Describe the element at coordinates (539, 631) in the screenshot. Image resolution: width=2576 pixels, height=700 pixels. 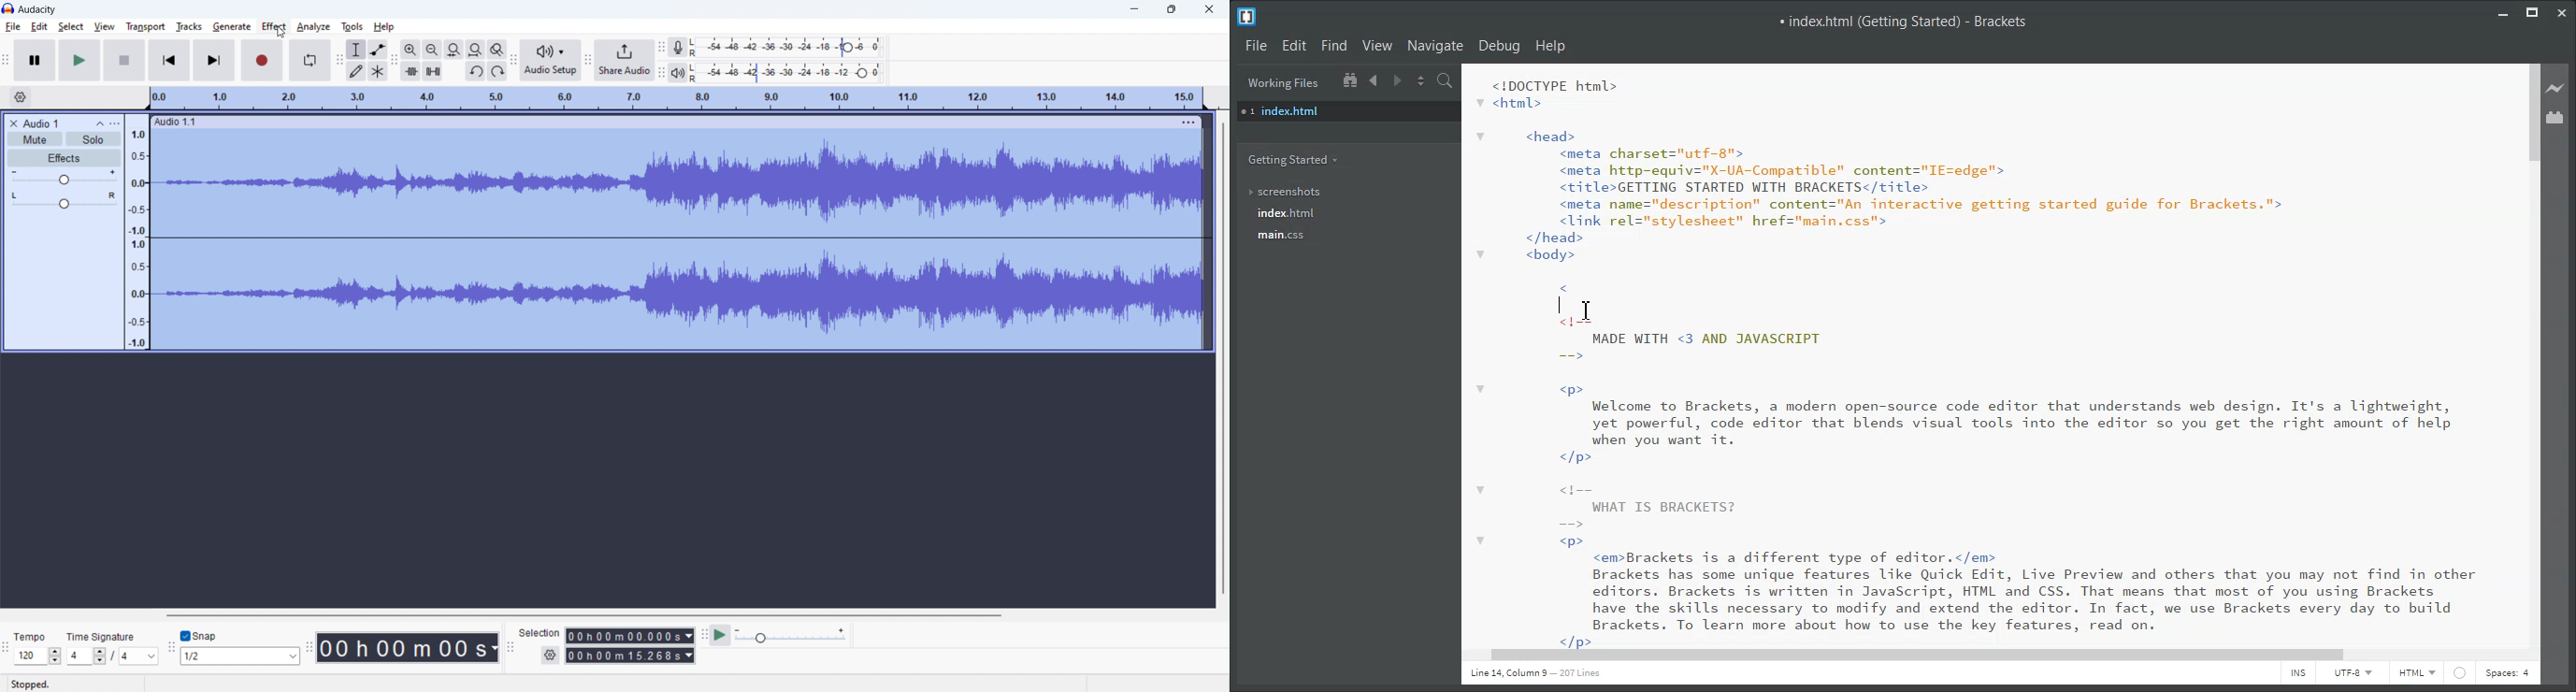
I see `Selection` at that location.